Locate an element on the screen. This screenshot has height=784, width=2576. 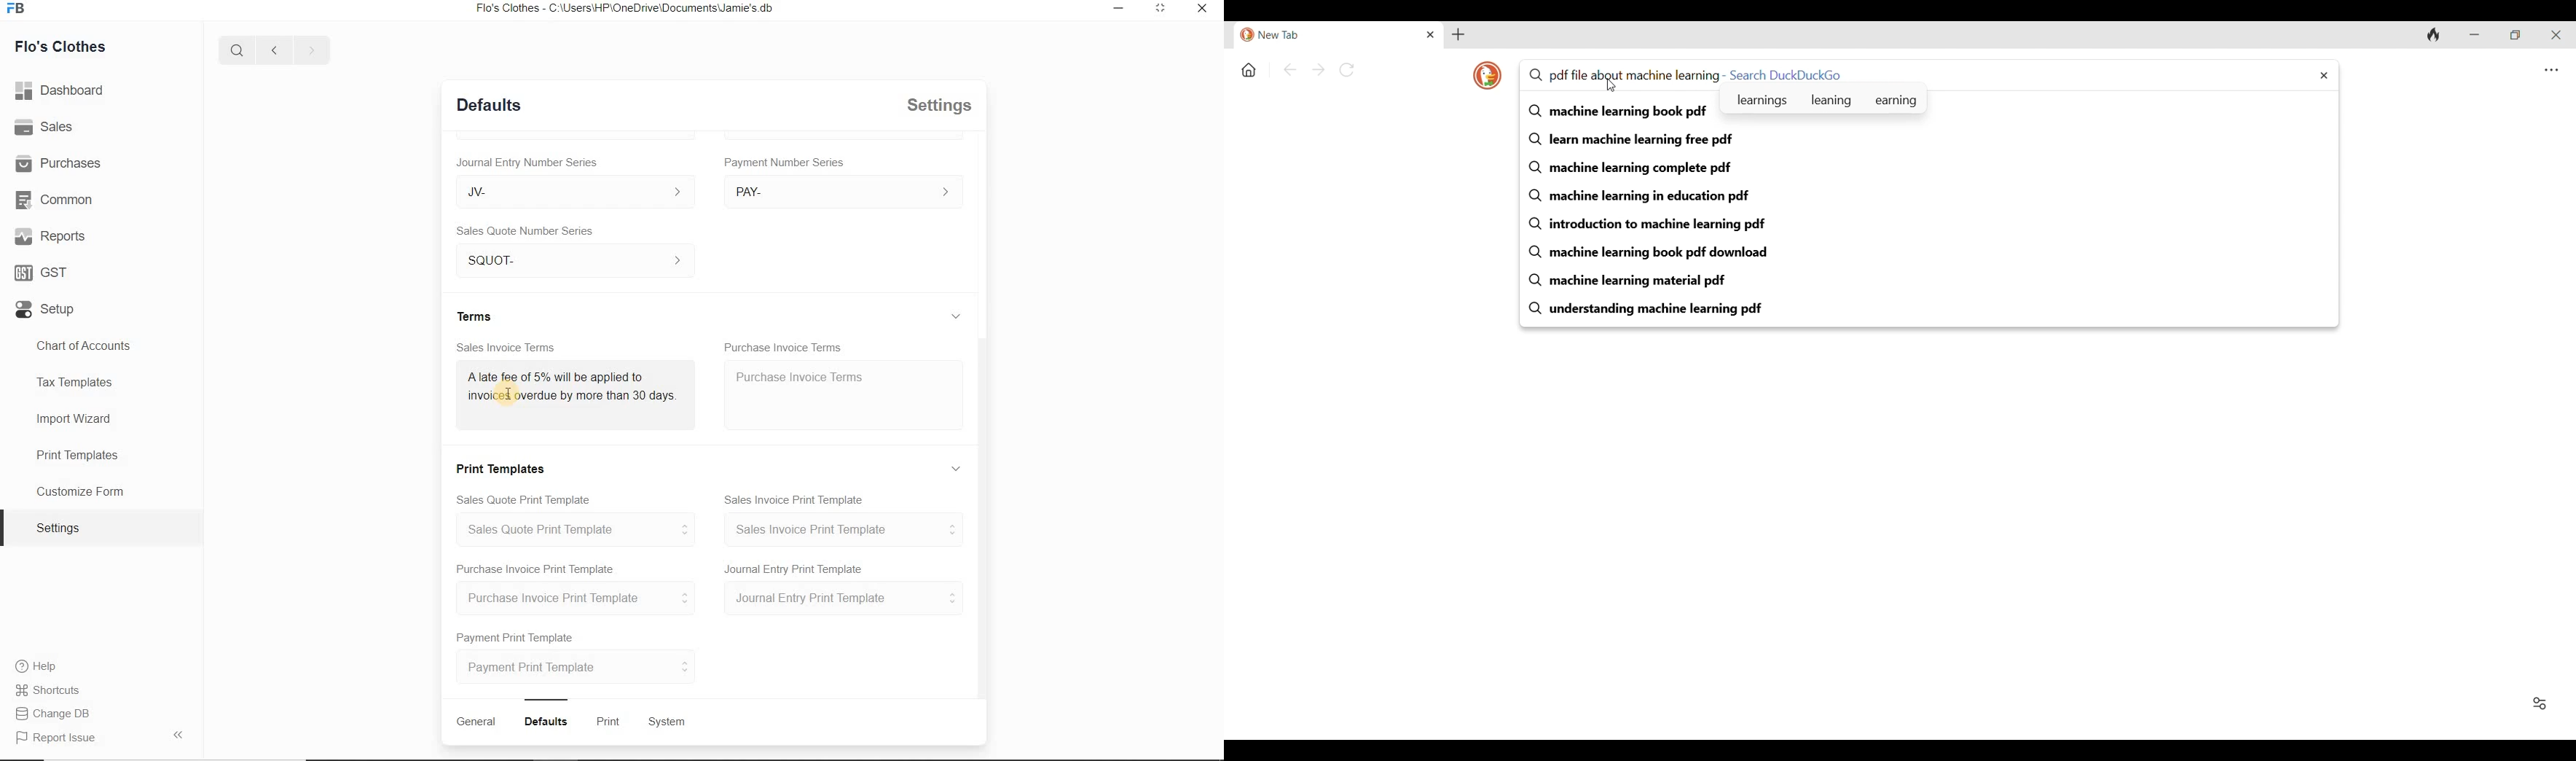
JV is located at coordinates (568, 191).